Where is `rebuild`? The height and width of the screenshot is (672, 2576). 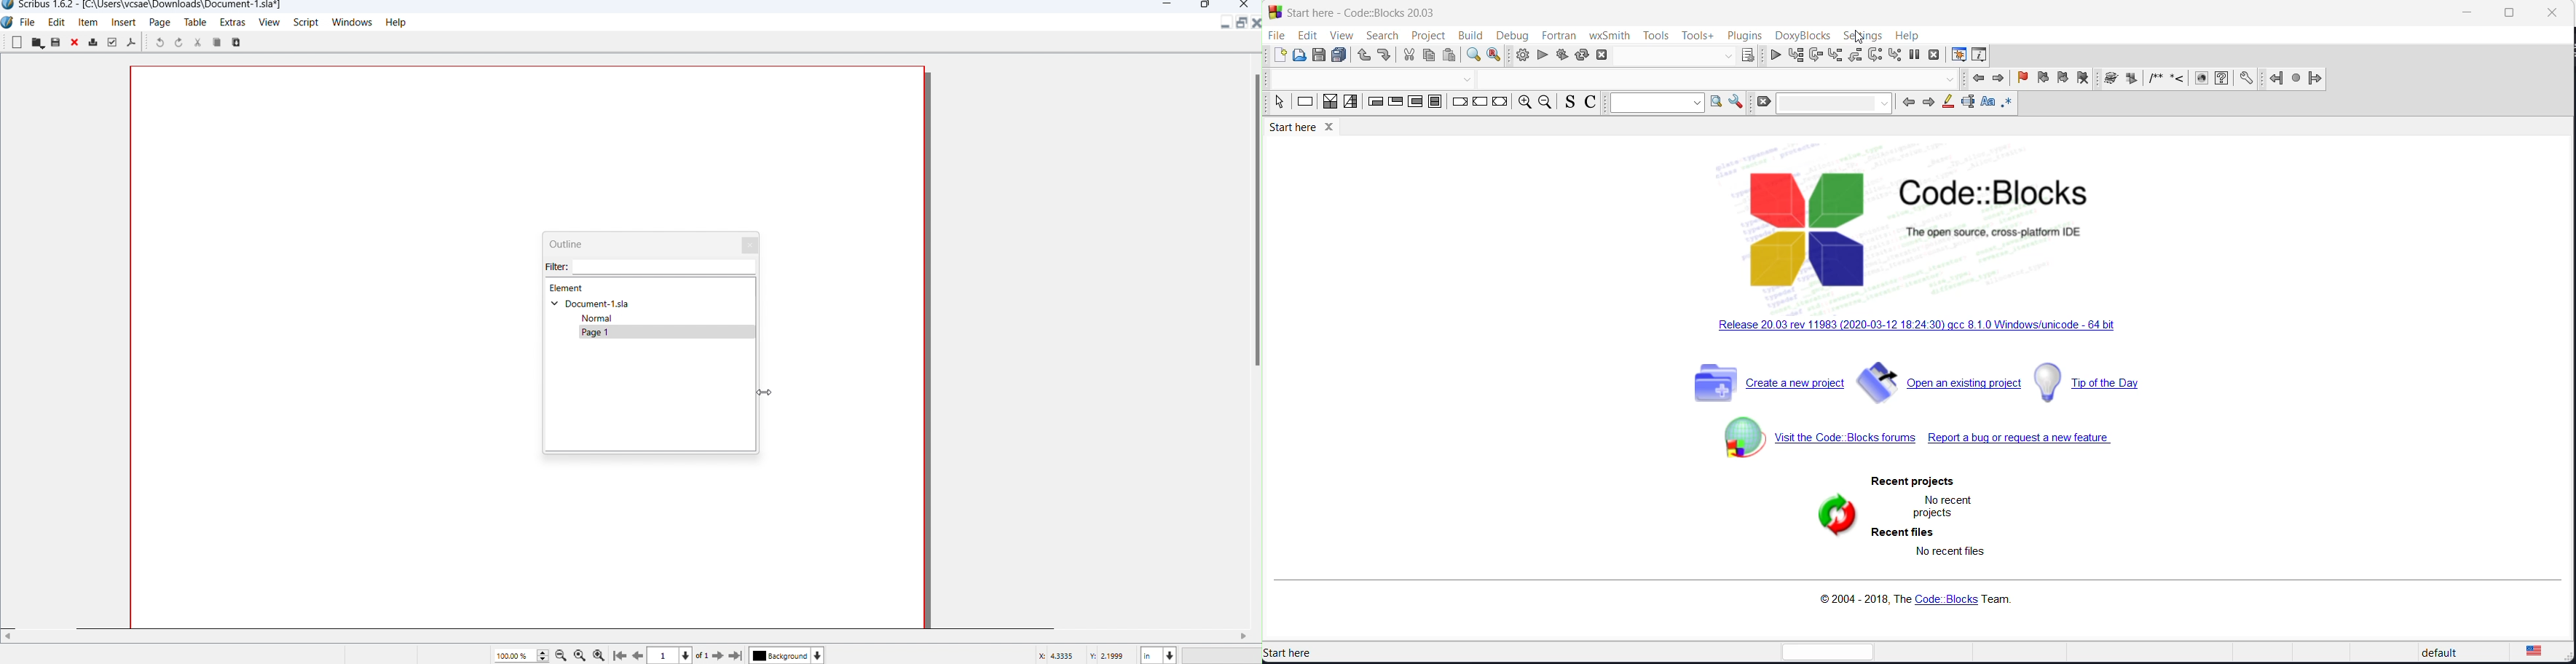 rebuild is located at coordinates (1582, 56).